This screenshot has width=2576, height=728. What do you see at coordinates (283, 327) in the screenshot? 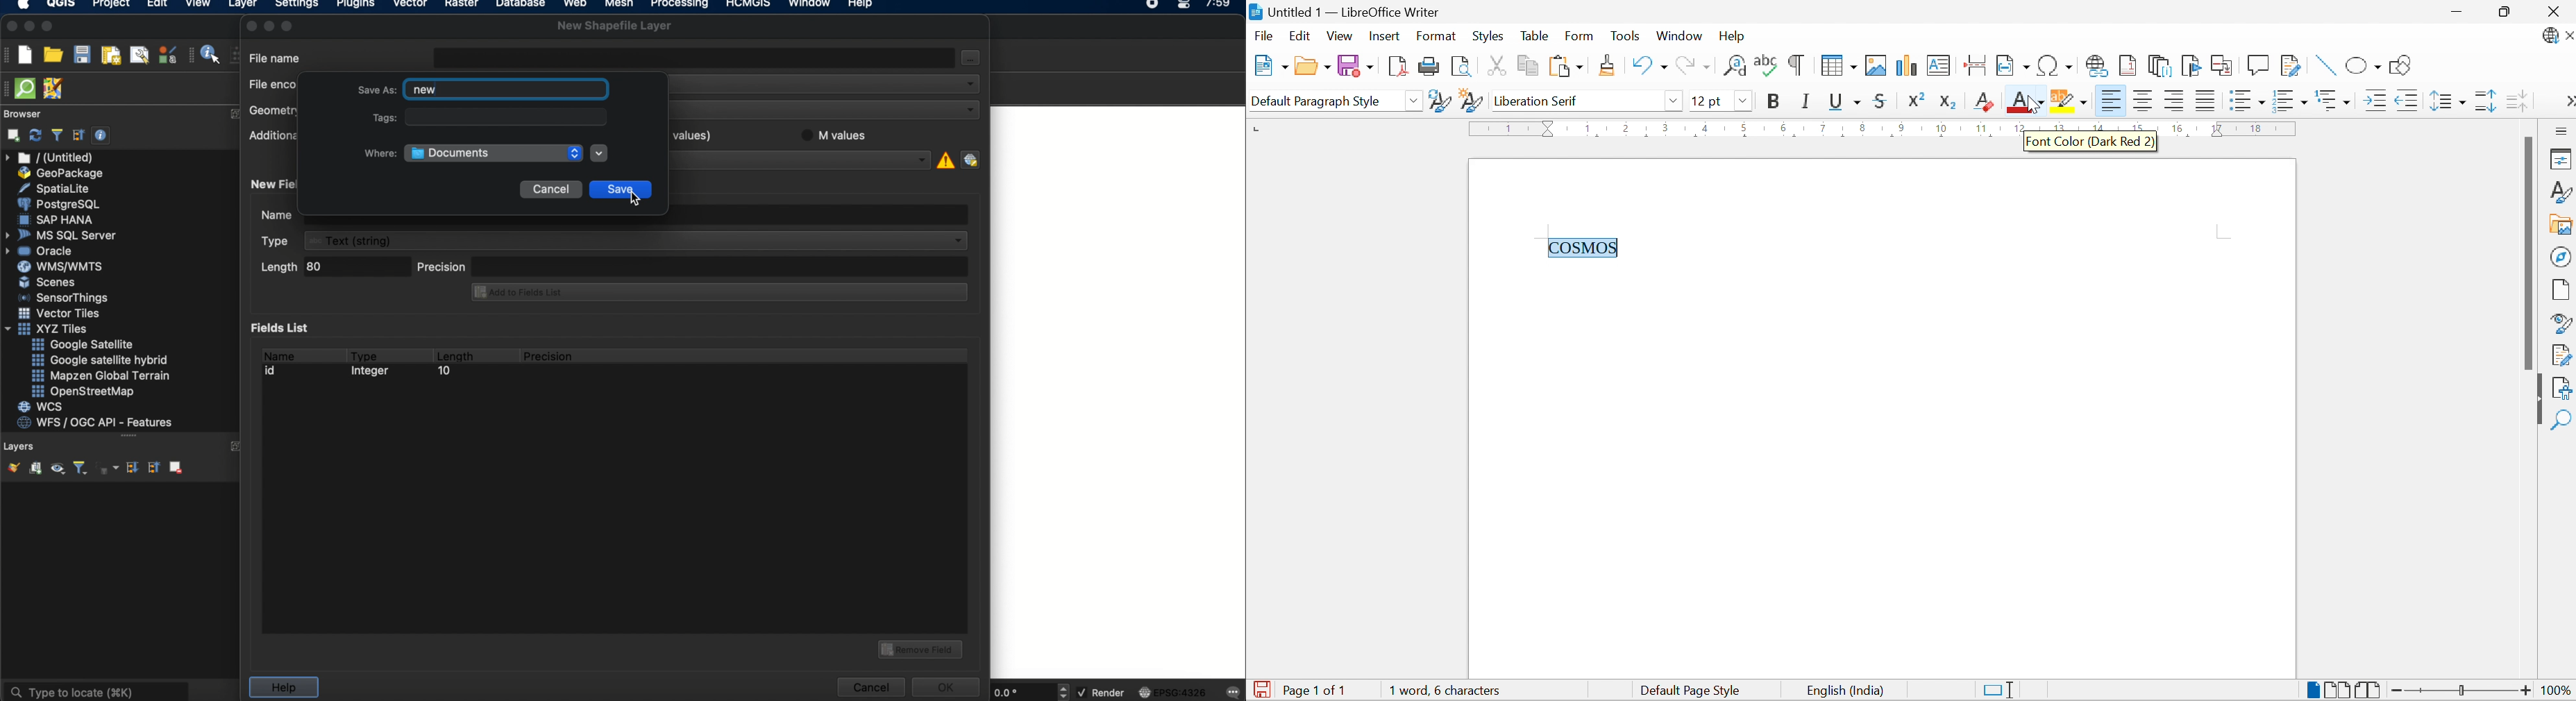
I see `fields list` at bounding box center [283, 327].